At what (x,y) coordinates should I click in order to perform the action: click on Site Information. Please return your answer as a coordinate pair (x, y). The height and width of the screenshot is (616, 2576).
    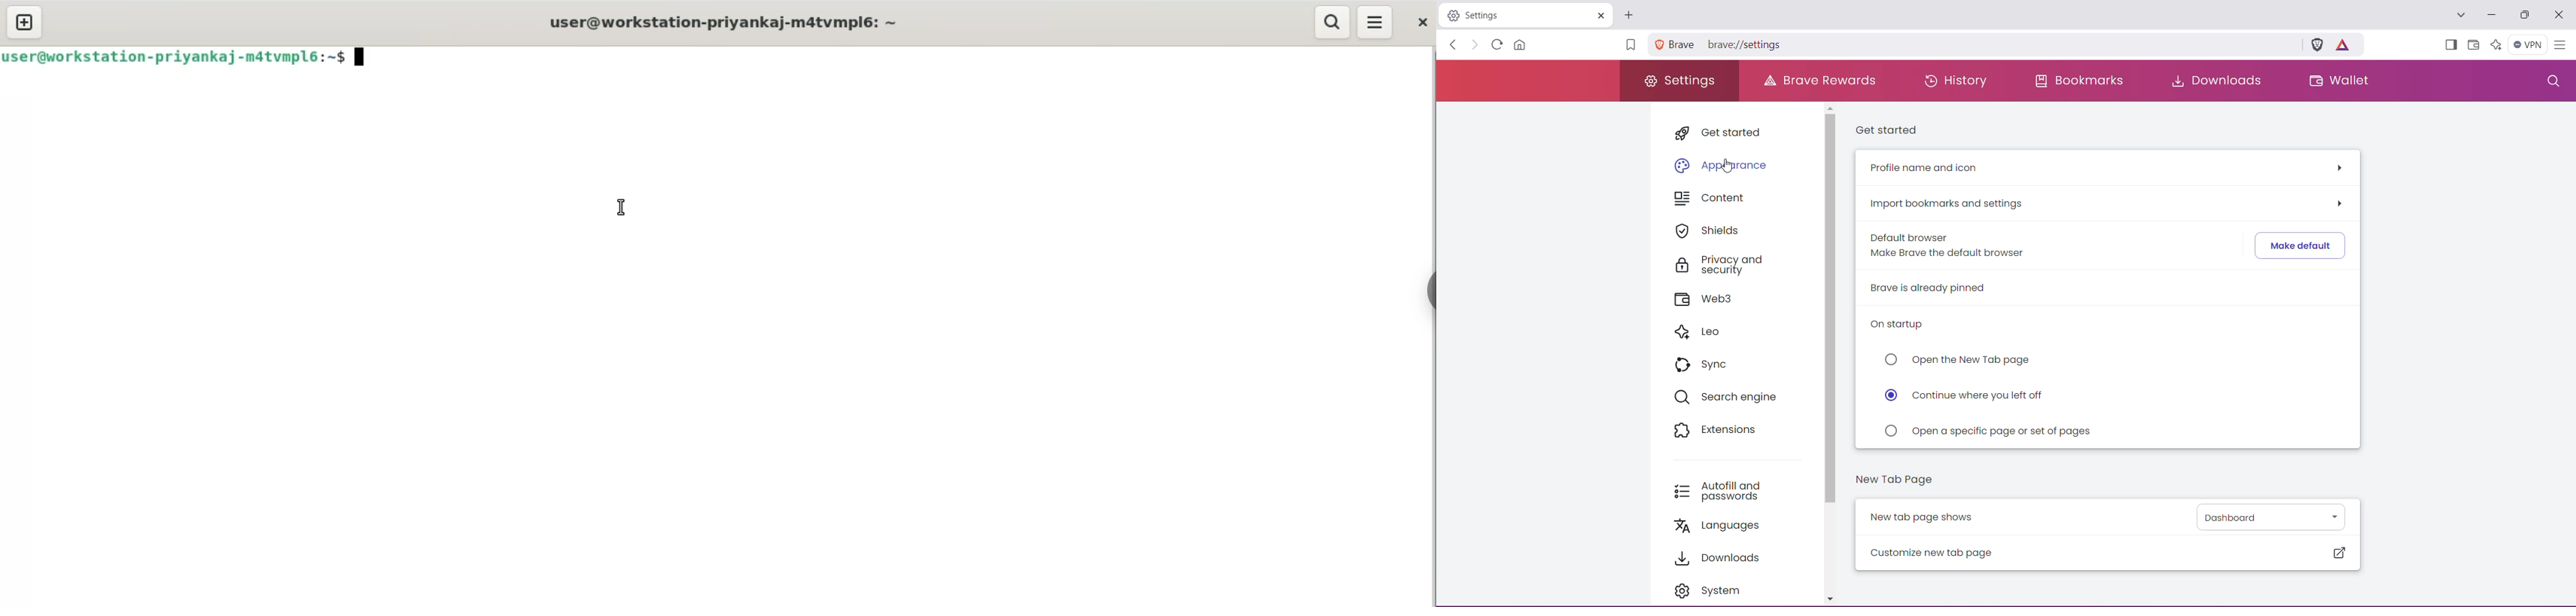
    Looking at the image, I should click on (1659, 44).